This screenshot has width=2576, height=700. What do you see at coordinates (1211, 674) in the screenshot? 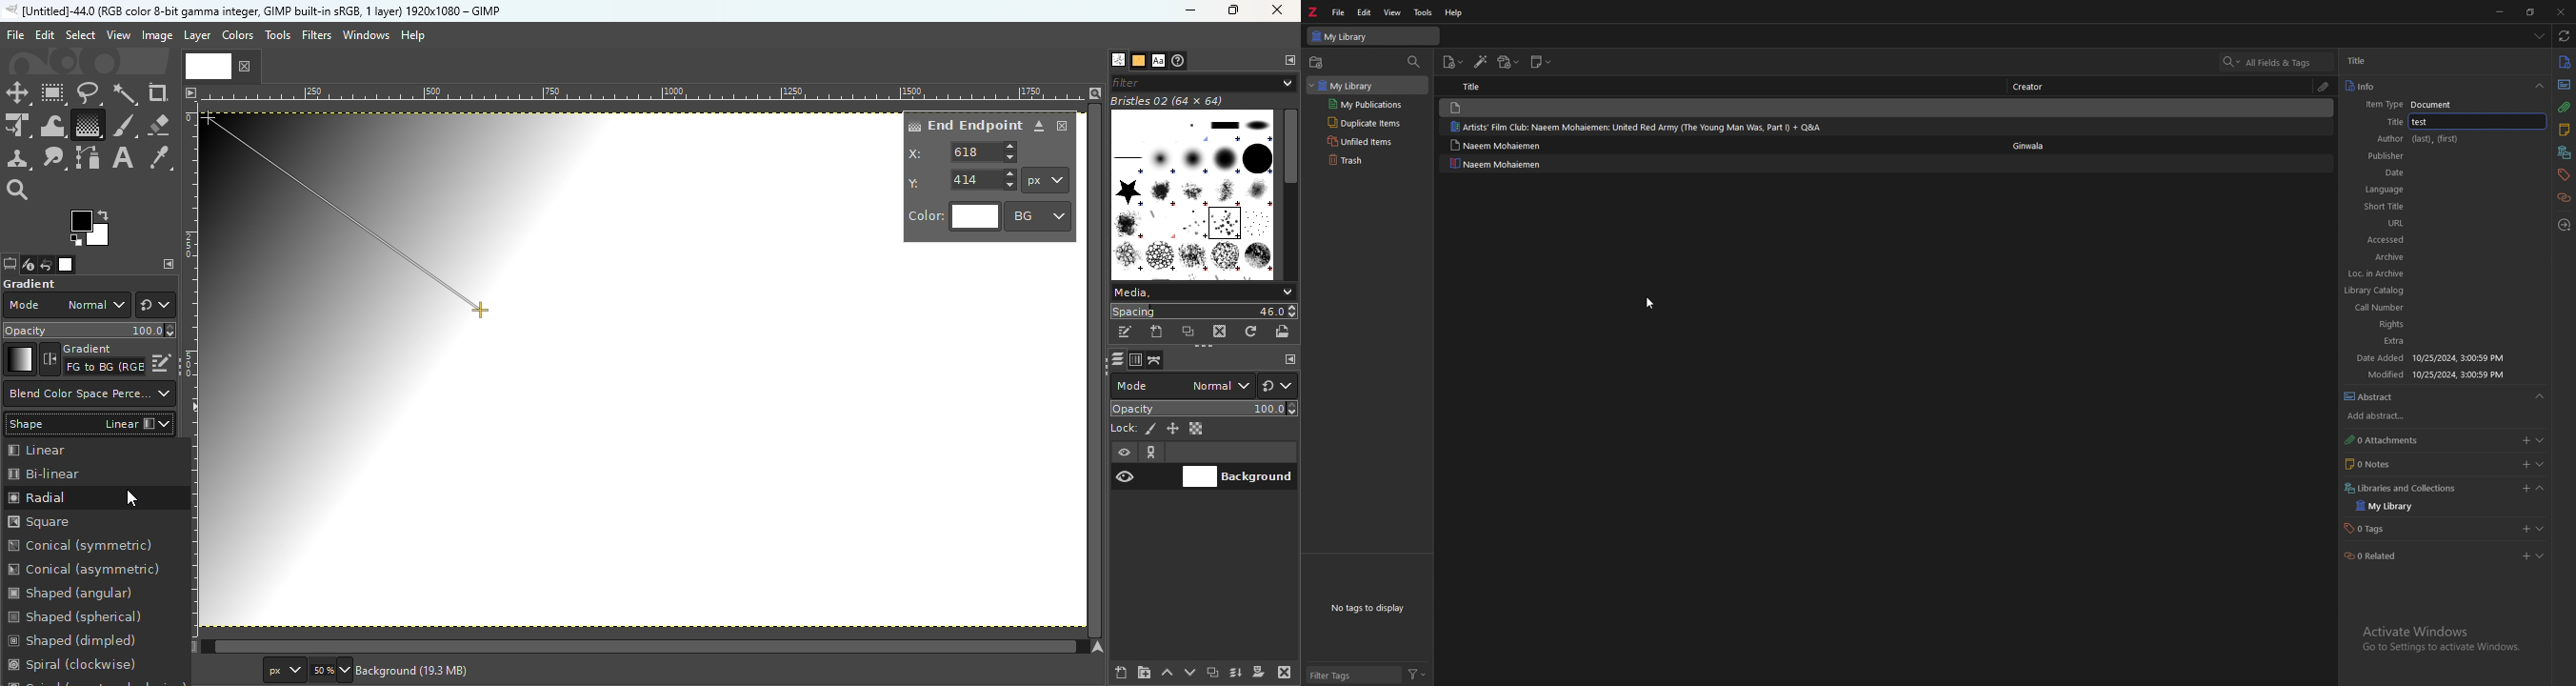
I see `Create a duplicate of the layer and add it to the image` at bounding box center [1211, 674].